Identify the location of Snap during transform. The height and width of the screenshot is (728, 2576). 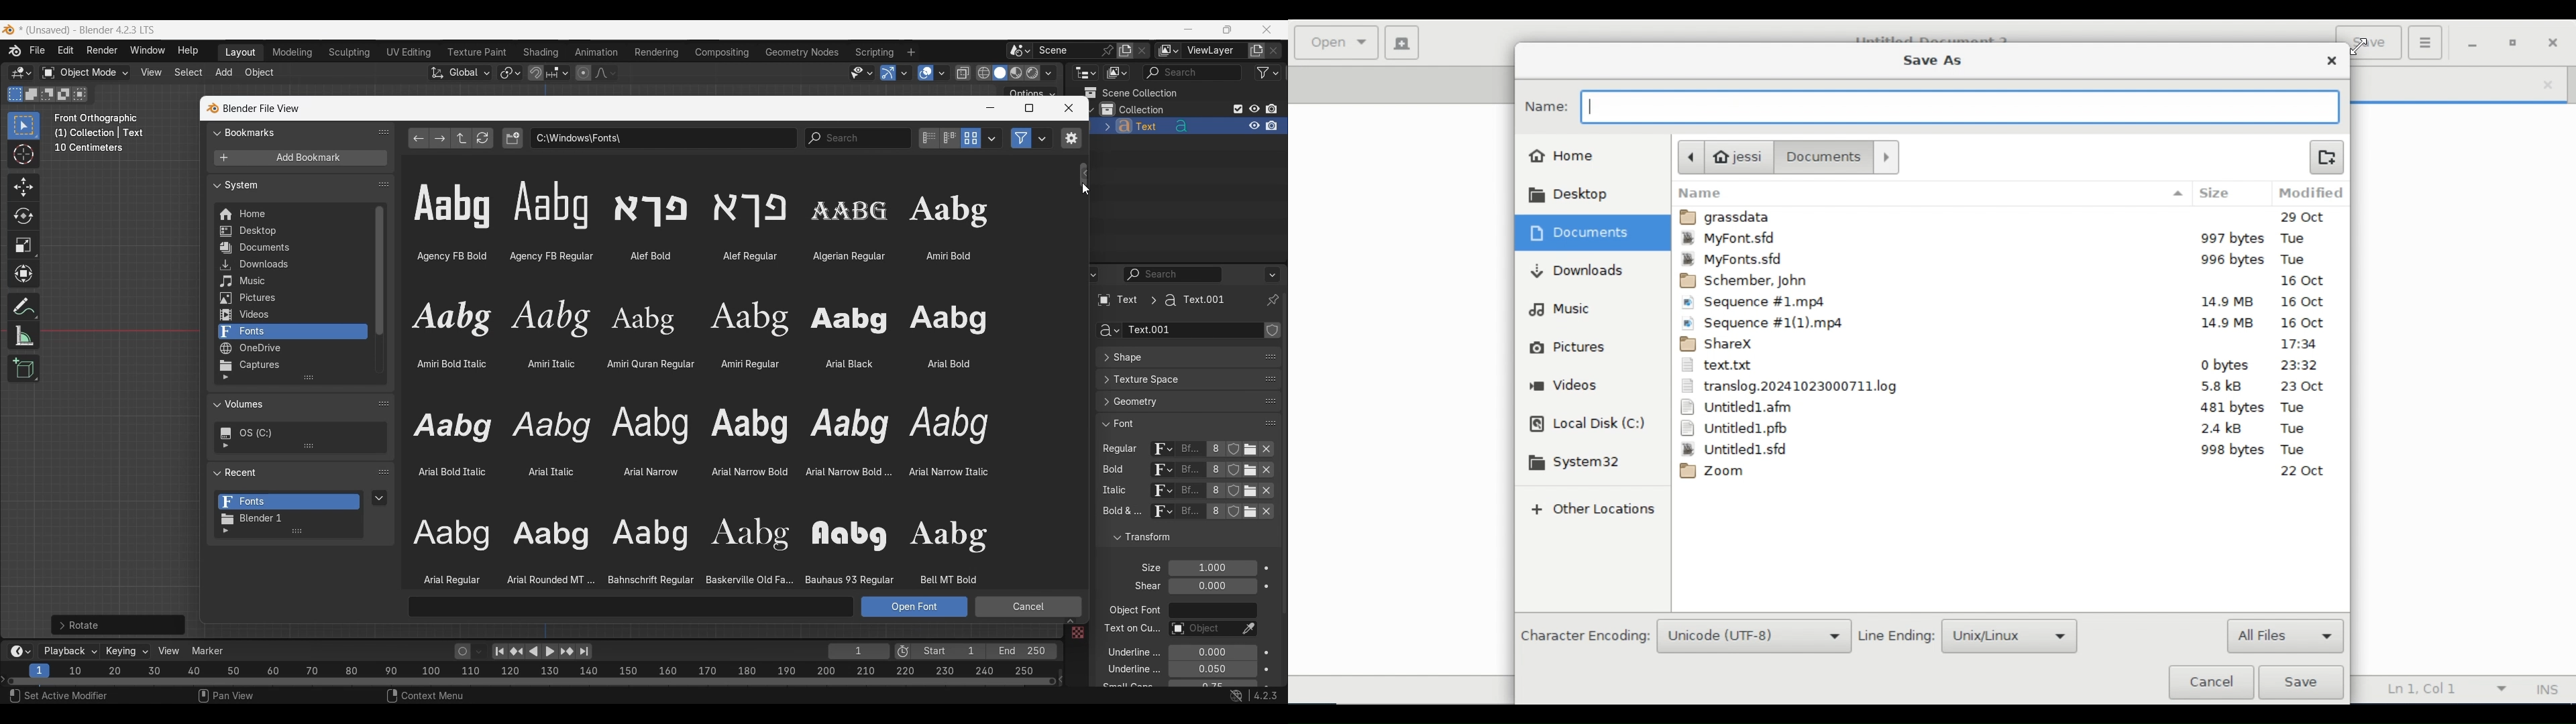
(536, 72).